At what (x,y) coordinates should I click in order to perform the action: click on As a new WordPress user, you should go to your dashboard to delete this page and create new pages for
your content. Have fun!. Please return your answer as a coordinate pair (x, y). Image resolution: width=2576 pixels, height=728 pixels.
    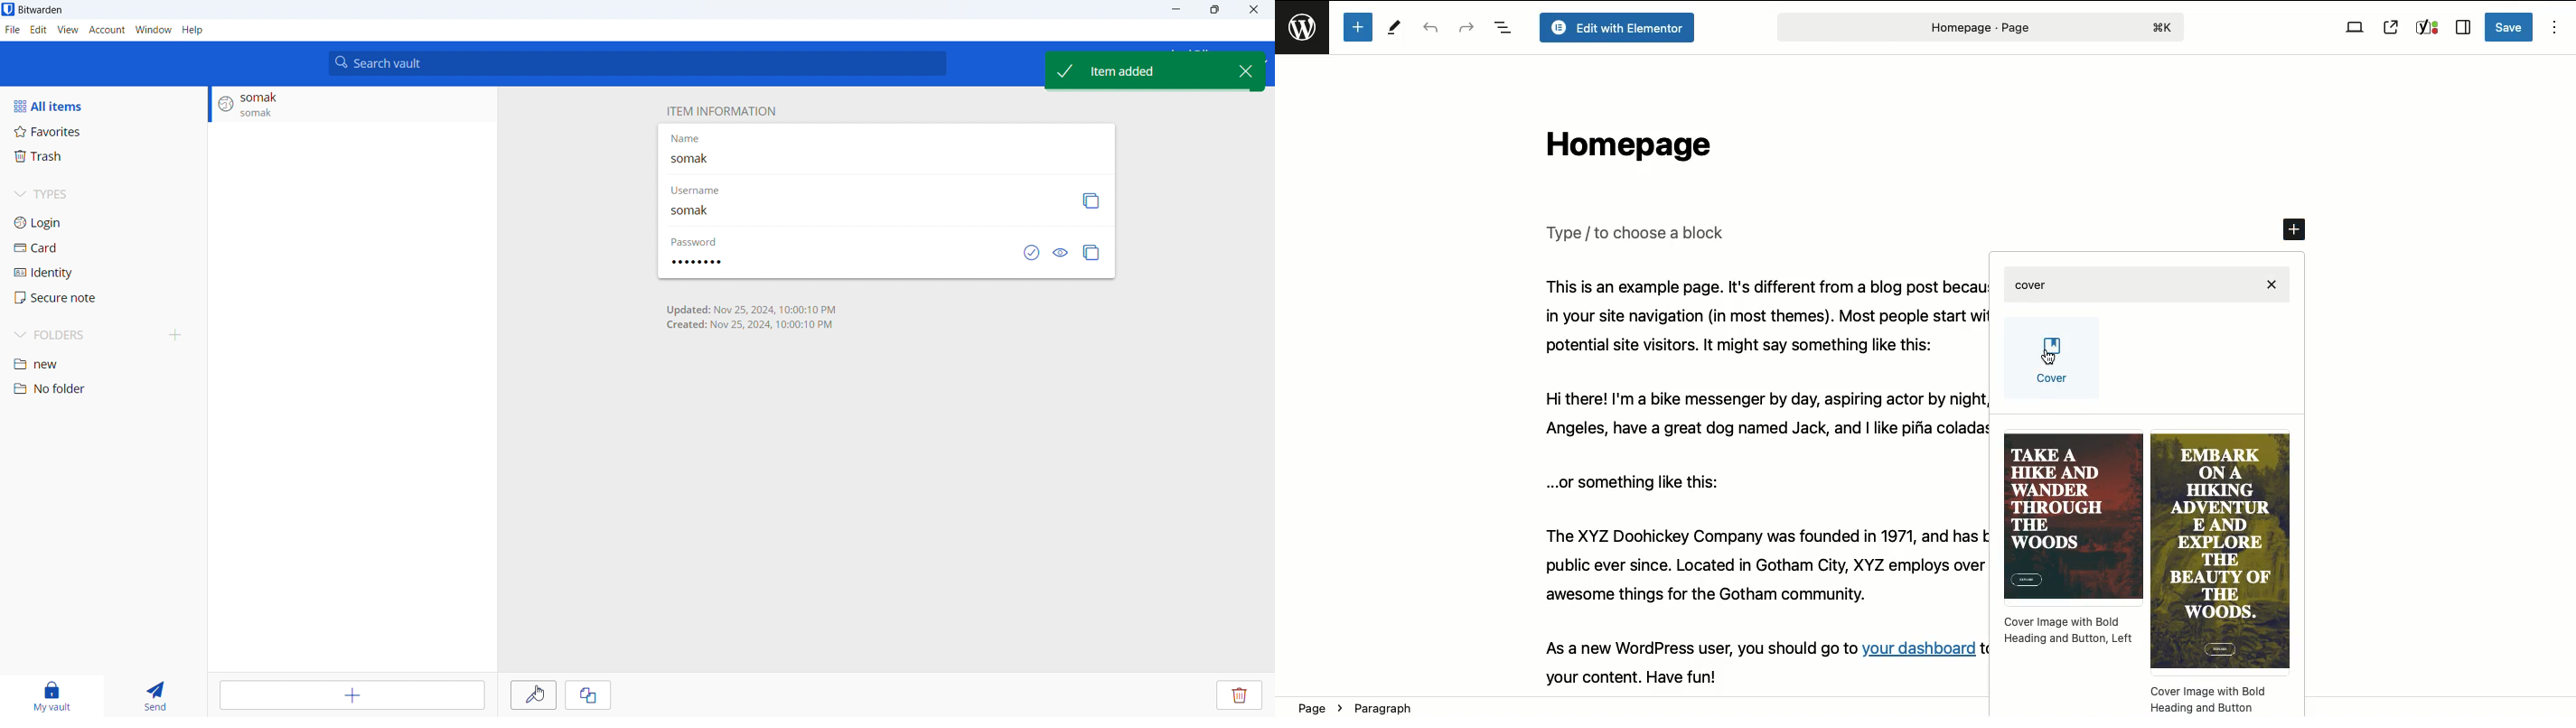
    Looking at the image, I should click on (1755, 661).